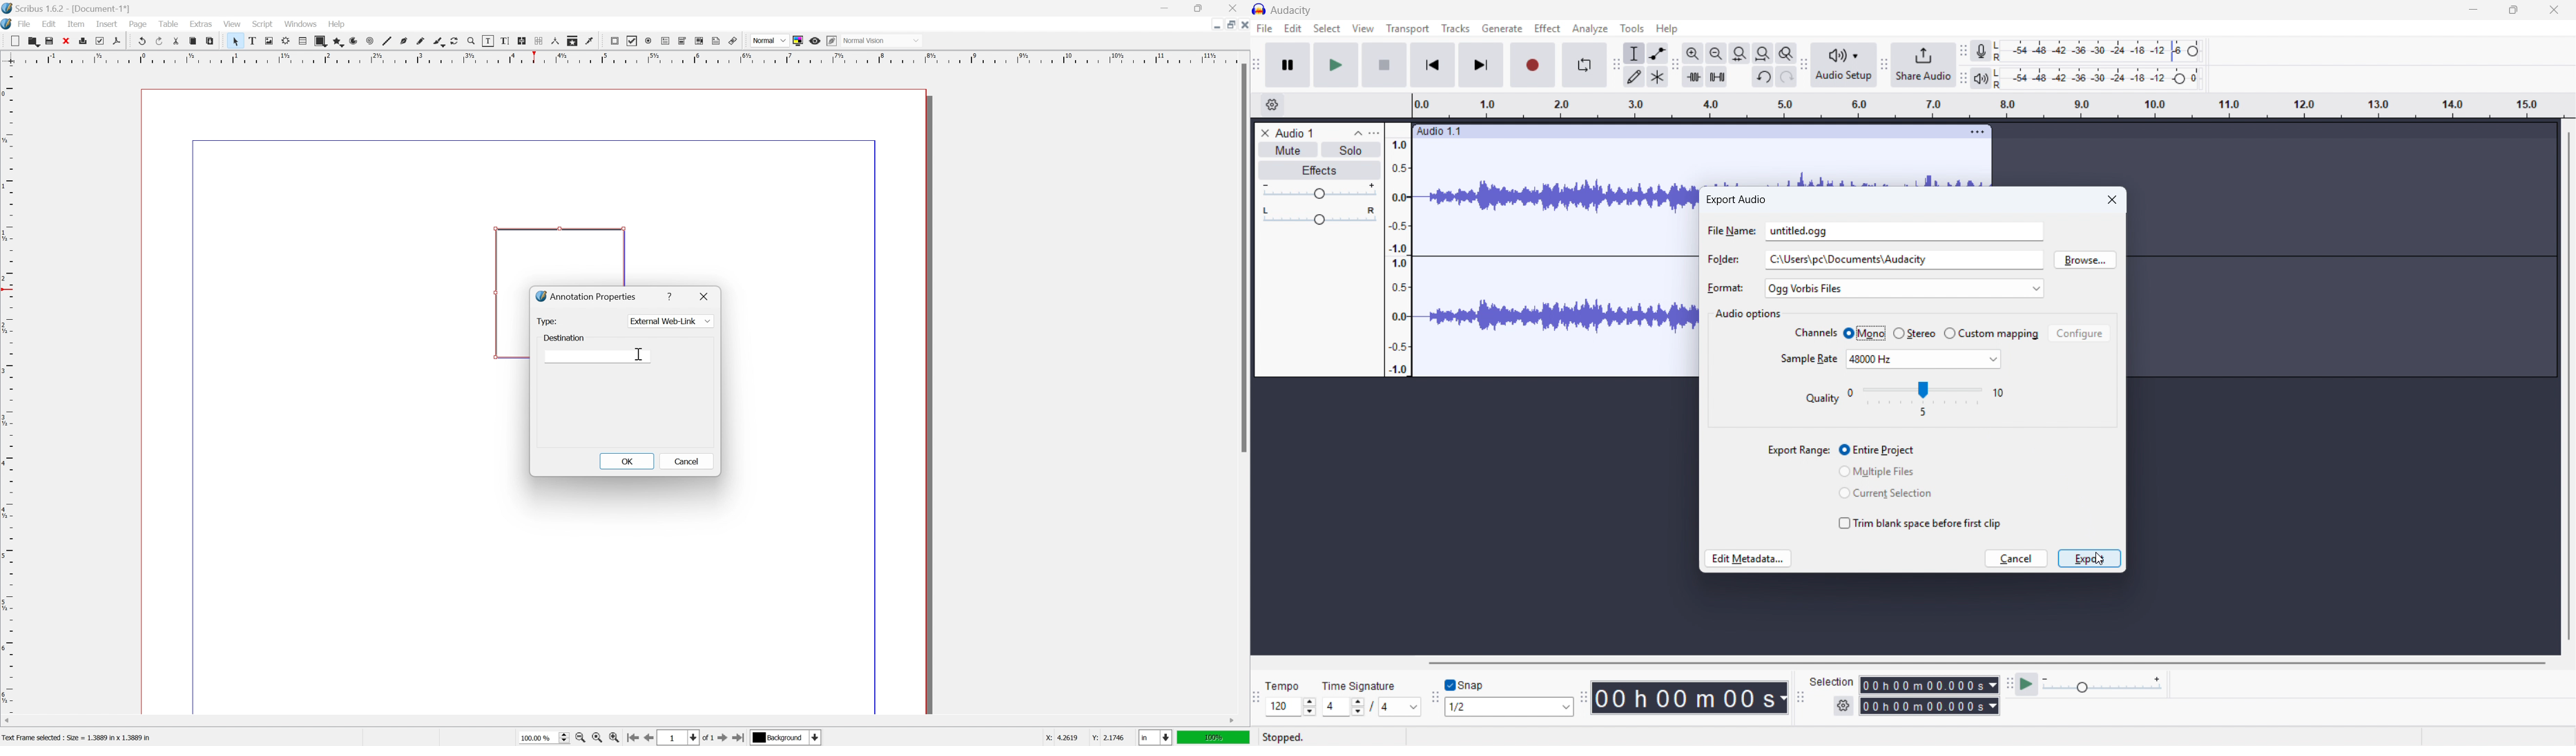 The image size is (2576, 756). Describe the element at coordinates (2569, 386) in the screenshot. I see `Vertical scroll bar ` at that location.